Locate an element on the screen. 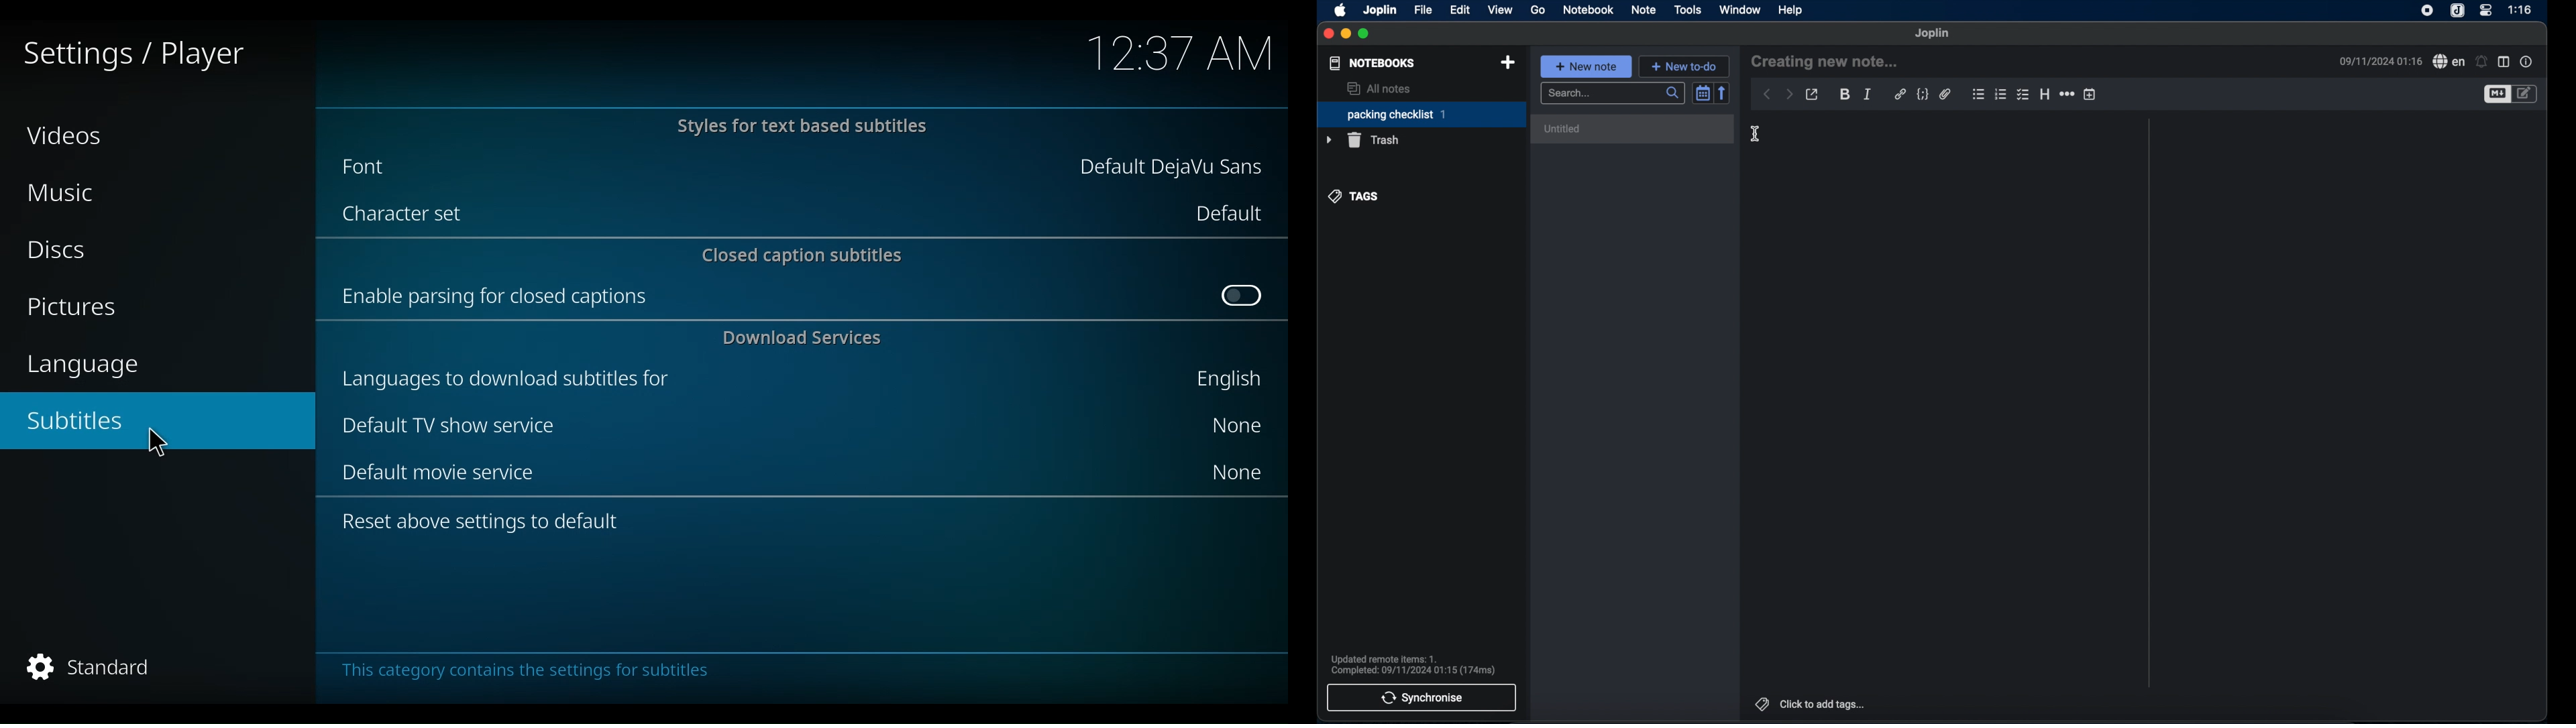 The width and height of the screenshot is (2576, 728). trash is located at coordinates (1364, 140).